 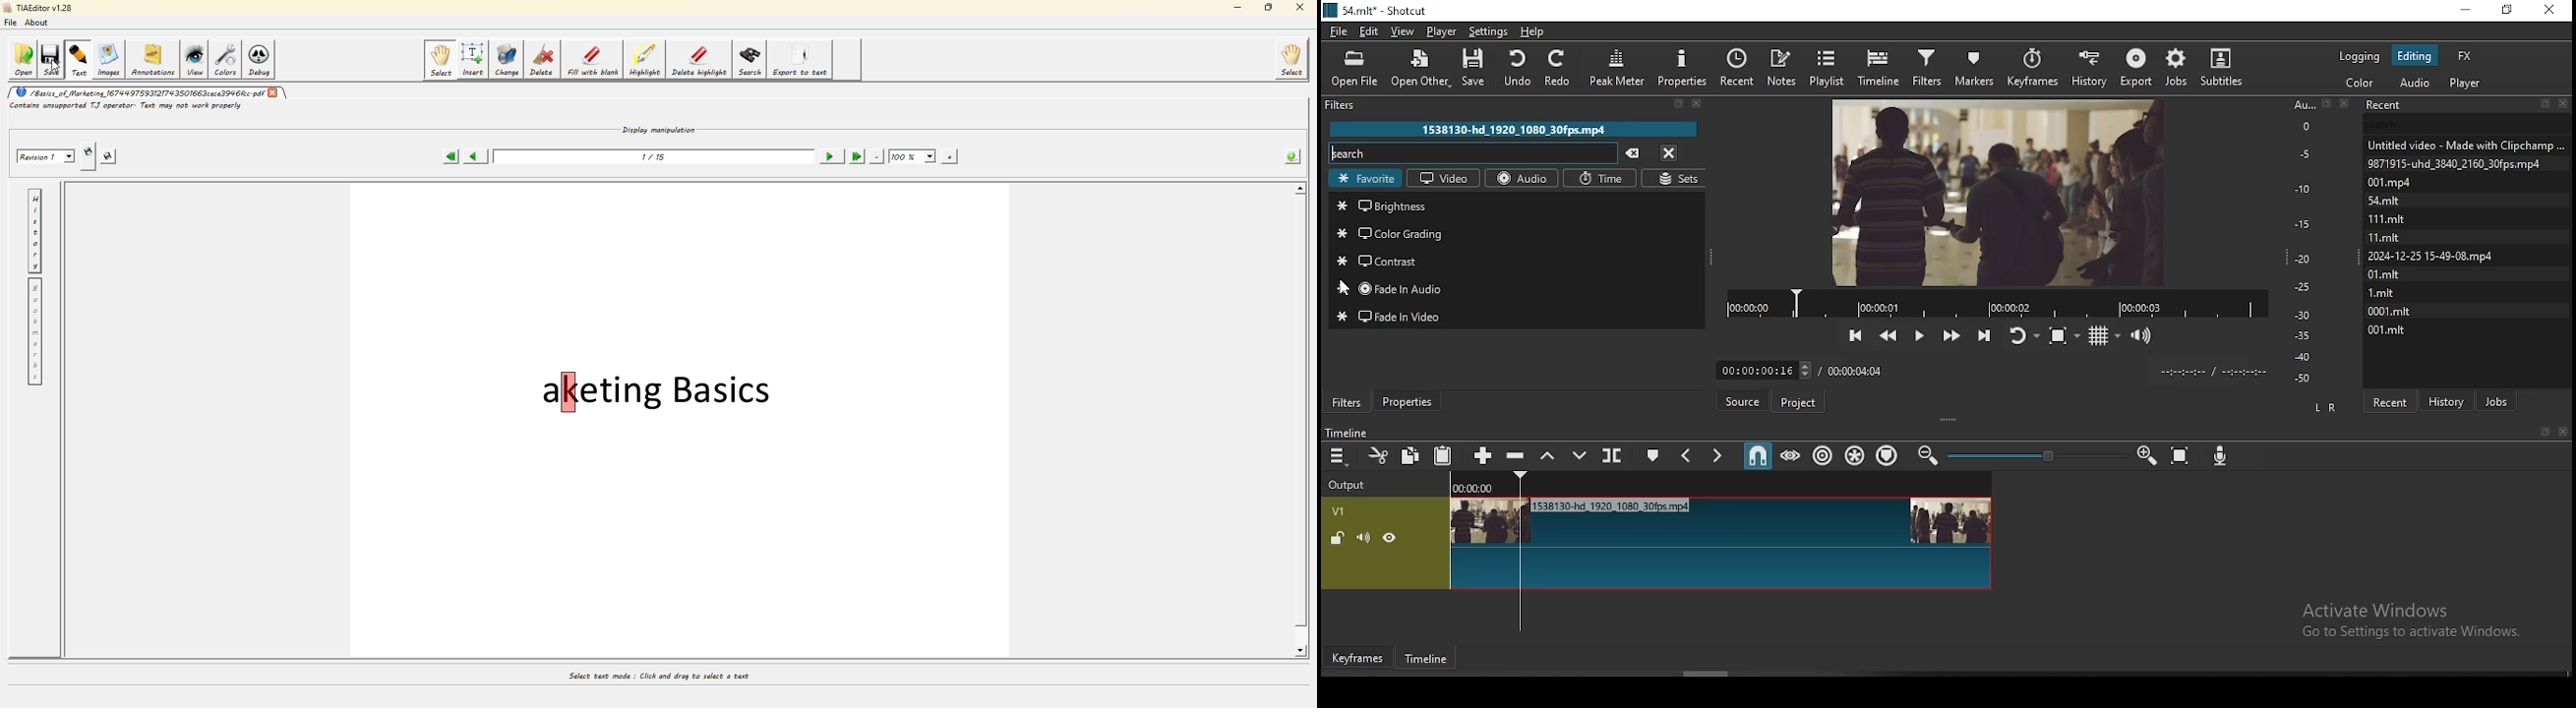 I want to click on player, so click(x=2469, y=83).